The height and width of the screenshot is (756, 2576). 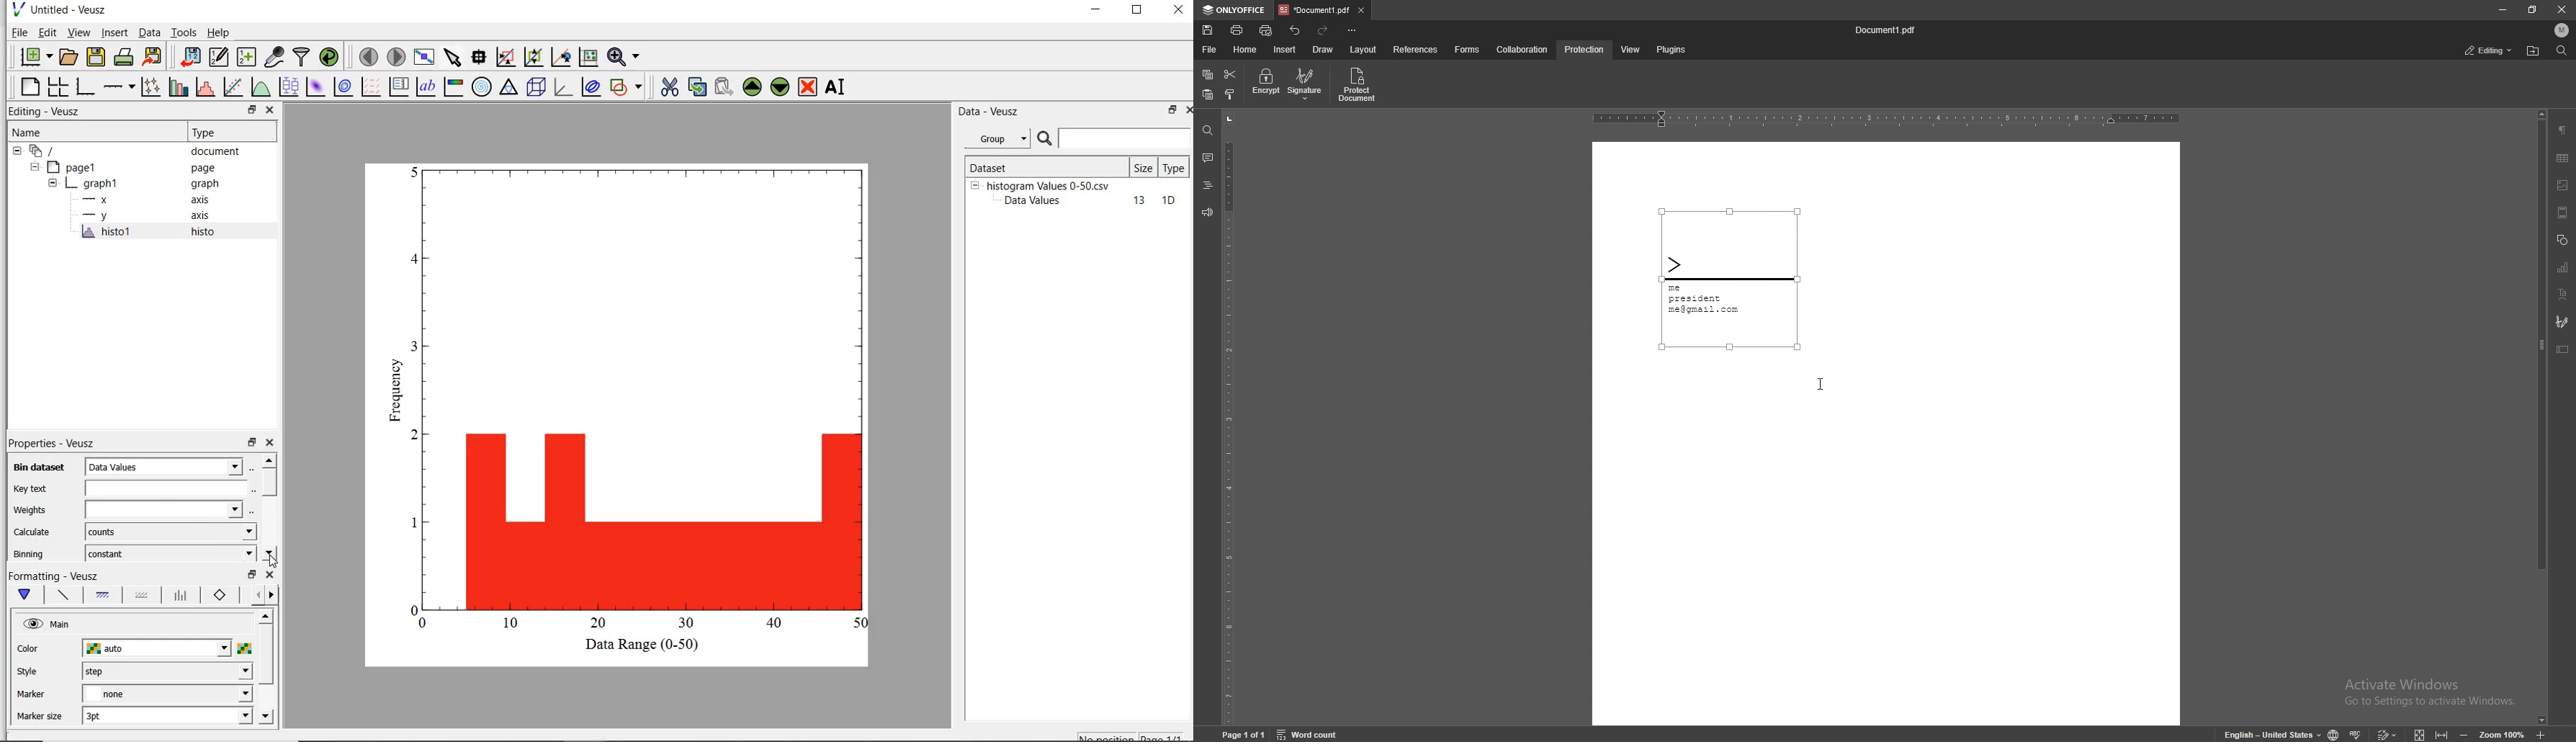 I want to click on image color bar, so click(x=455, y=87).